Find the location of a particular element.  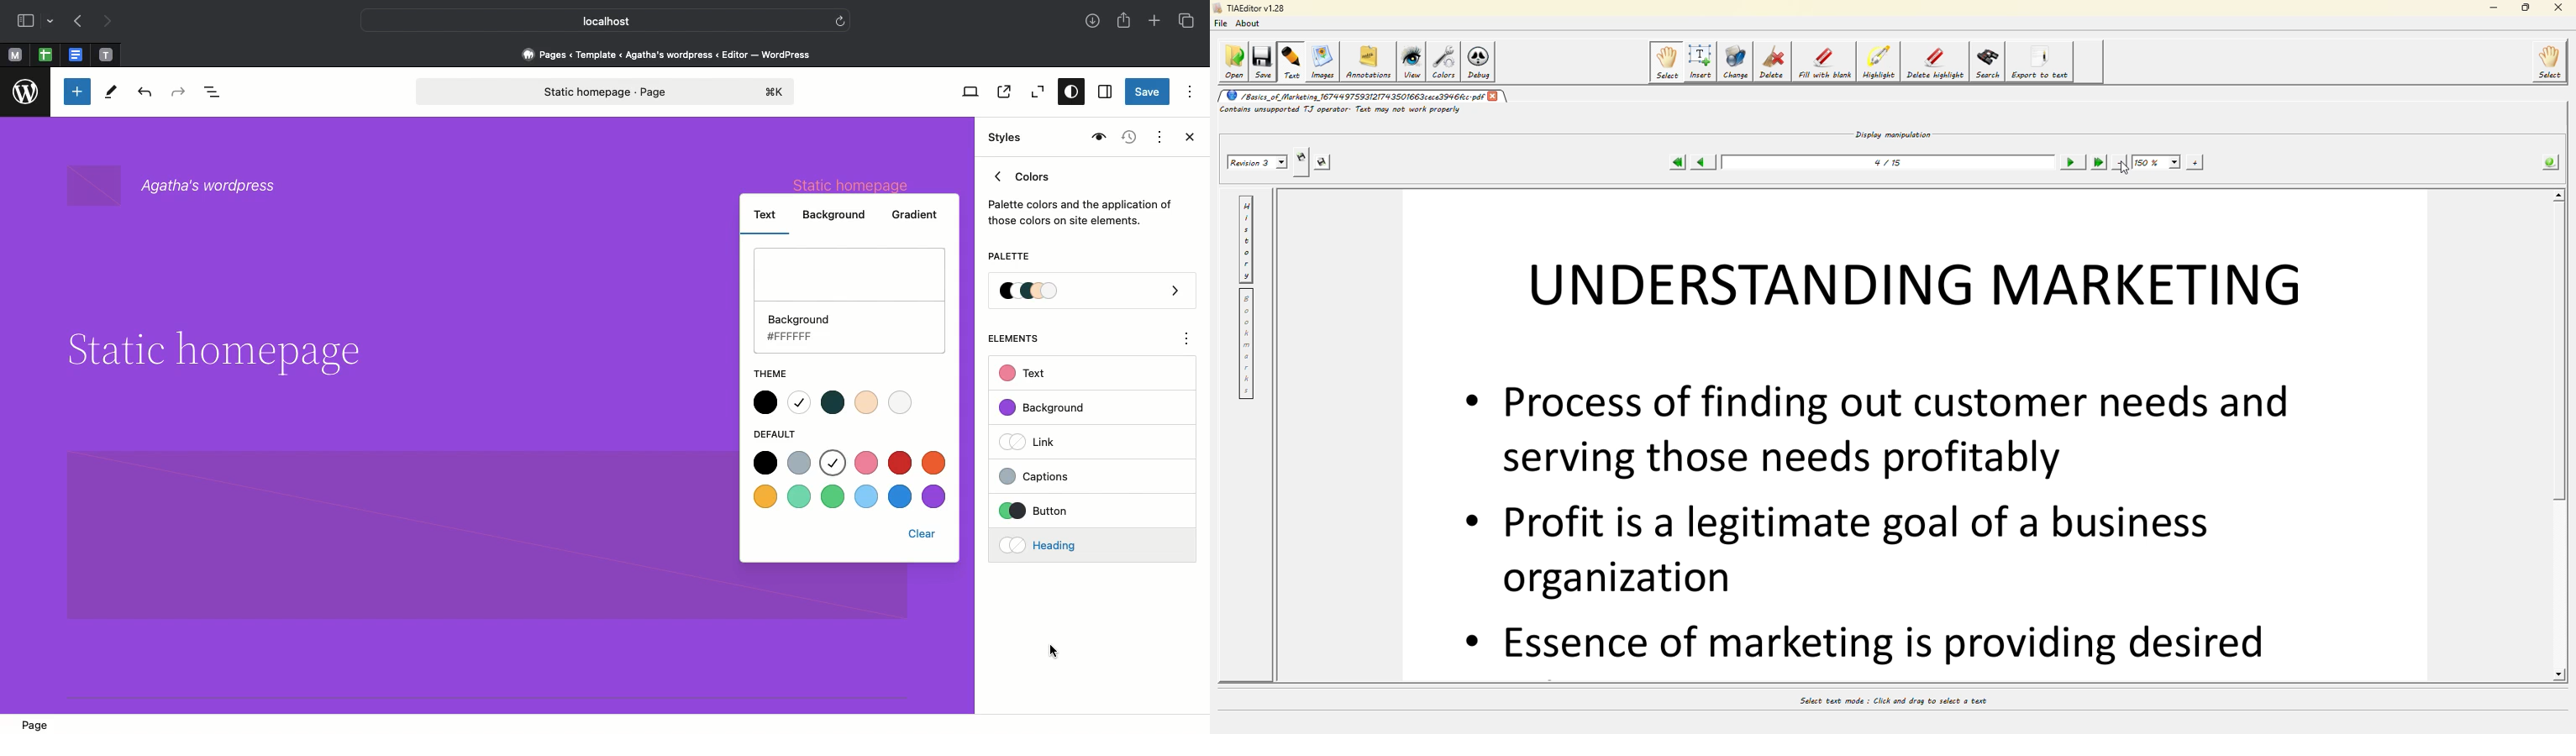

View page is located at coordinates (1002, 92).